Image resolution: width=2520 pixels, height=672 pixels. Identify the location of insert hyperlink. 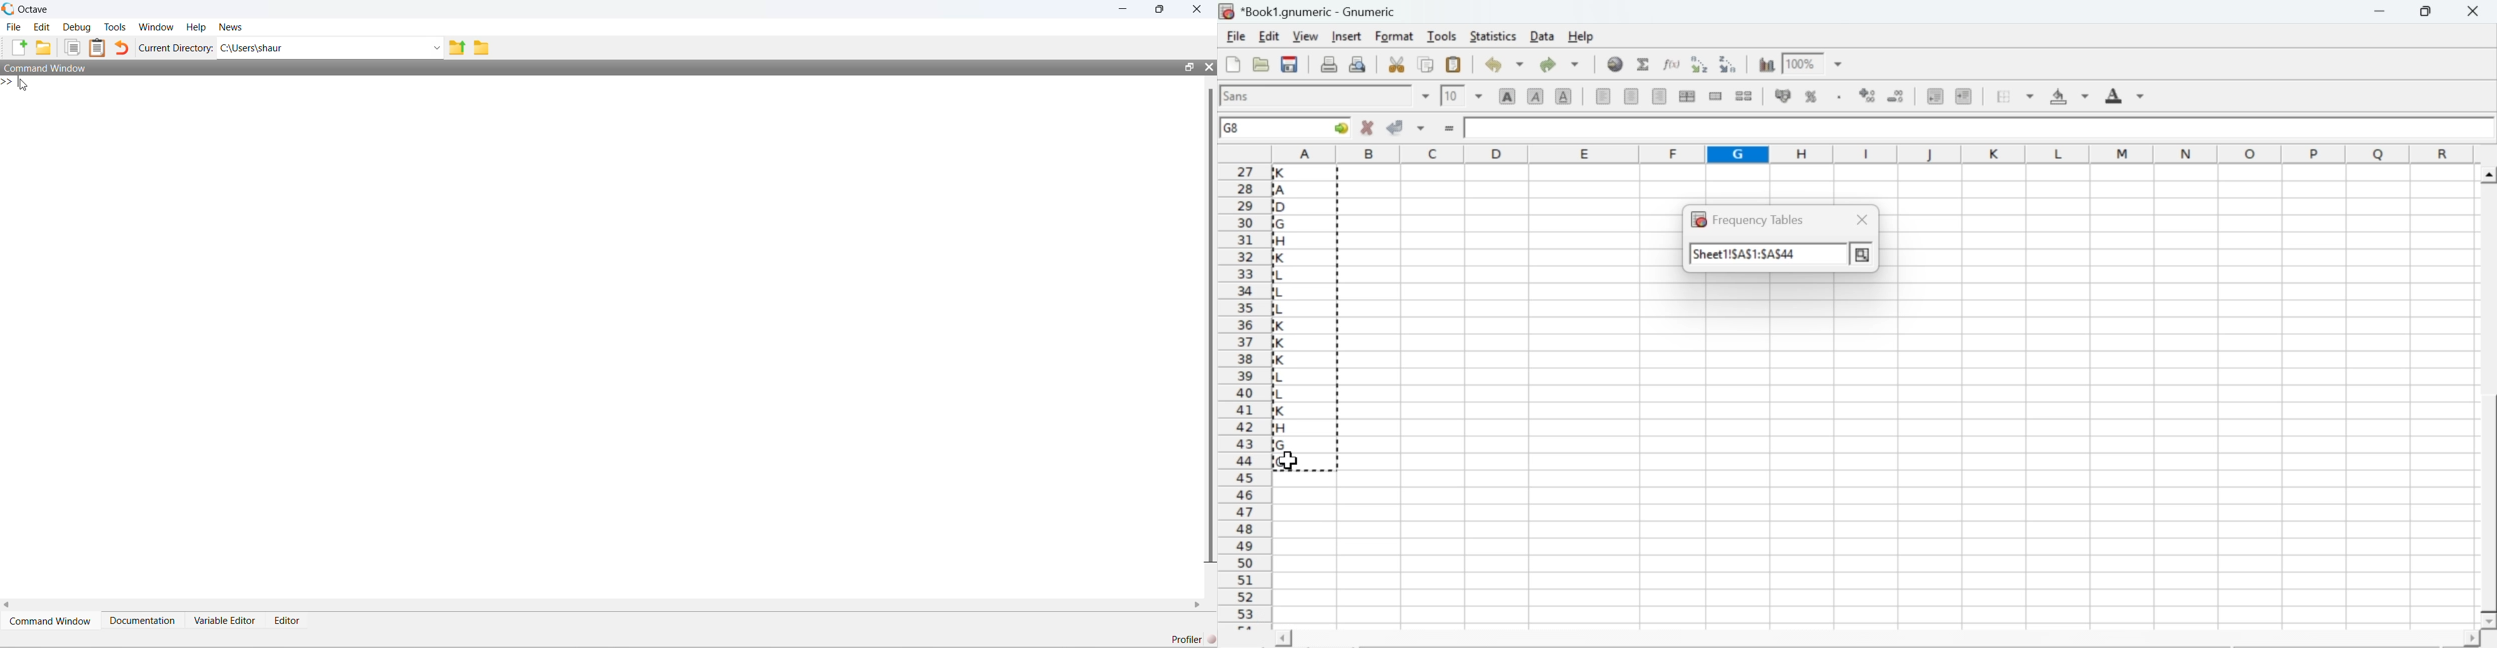
(1616, 64).